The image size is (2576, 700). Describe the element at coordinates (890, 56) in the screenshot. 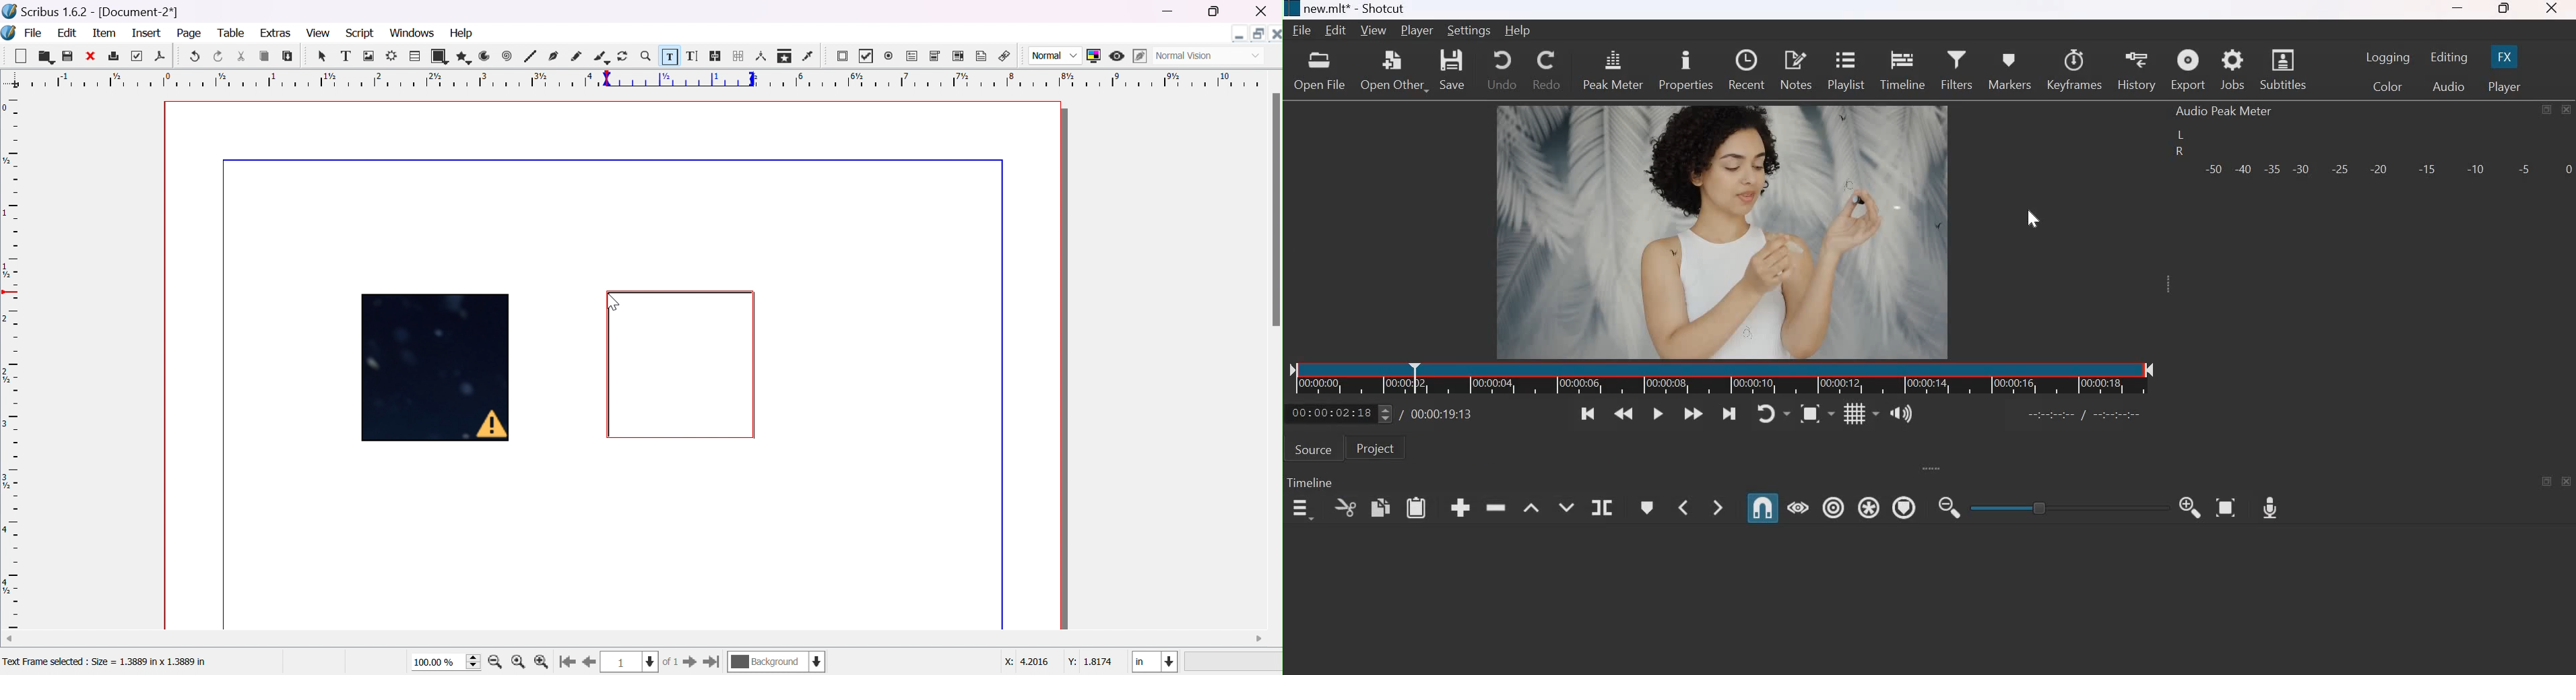

I see `radio button` at that location.